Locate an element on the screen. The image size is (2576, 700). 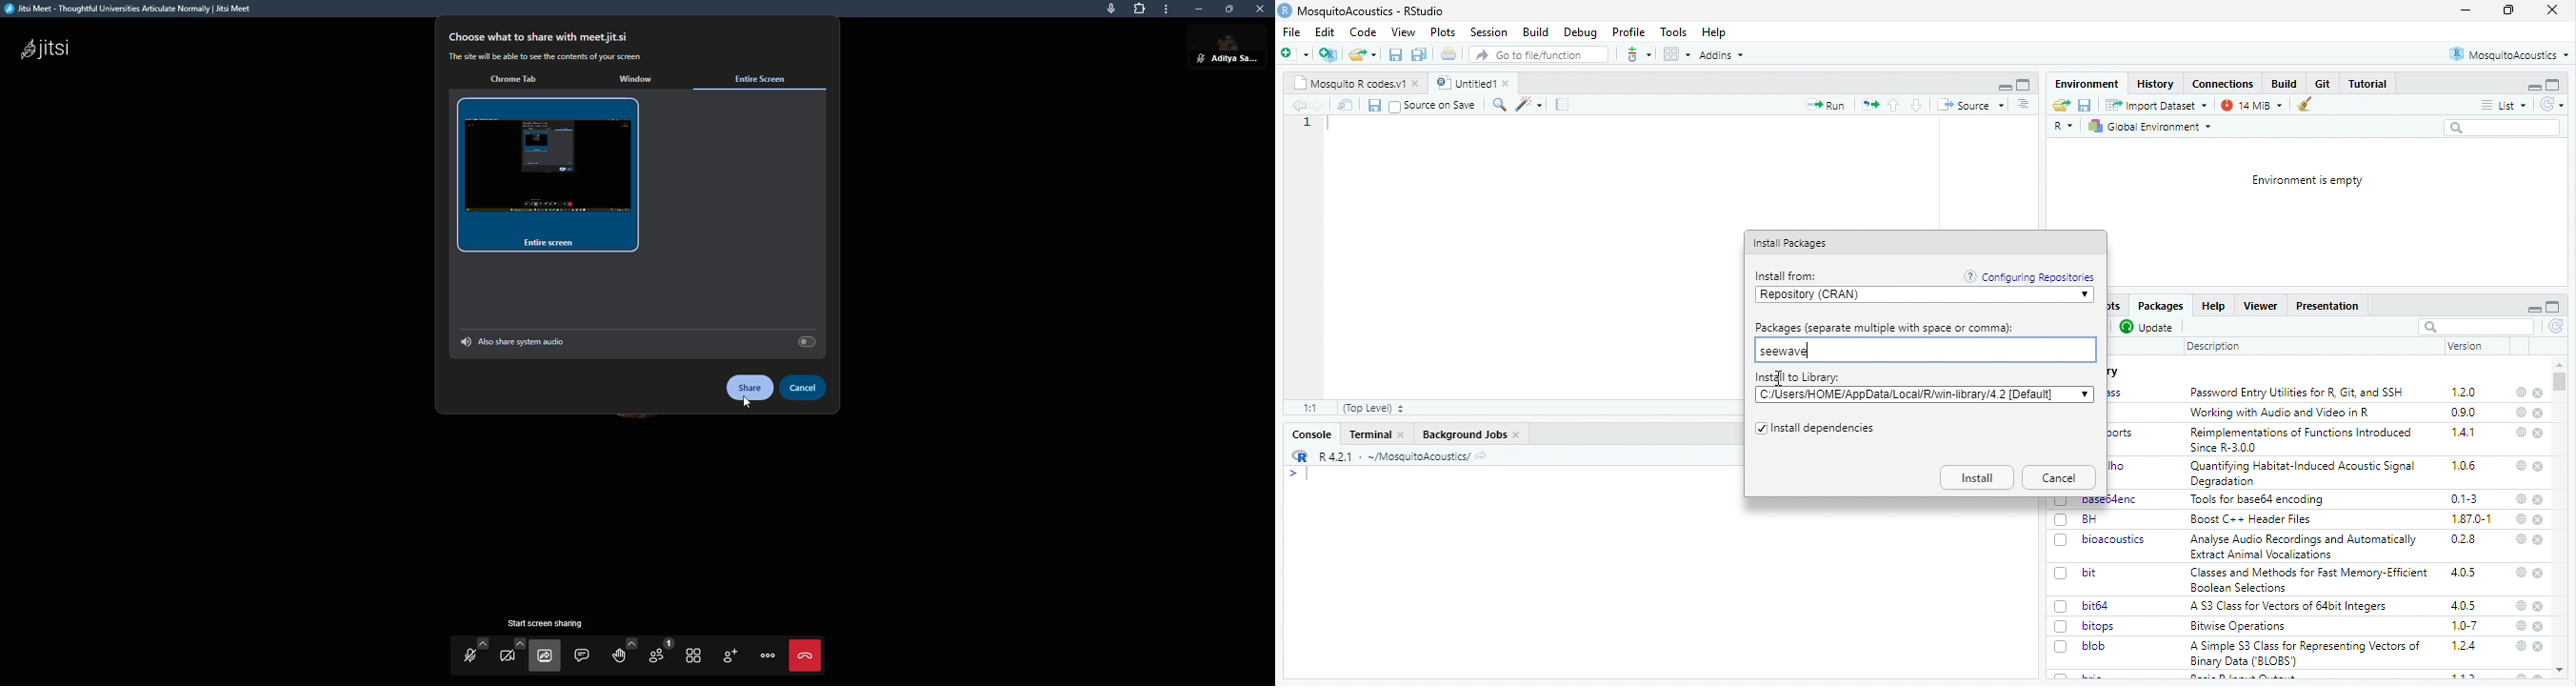
Jitsi Meet - Thoughtful Universities Articulate Normally | Jitsi Meet is located at coordinates (141, 9).